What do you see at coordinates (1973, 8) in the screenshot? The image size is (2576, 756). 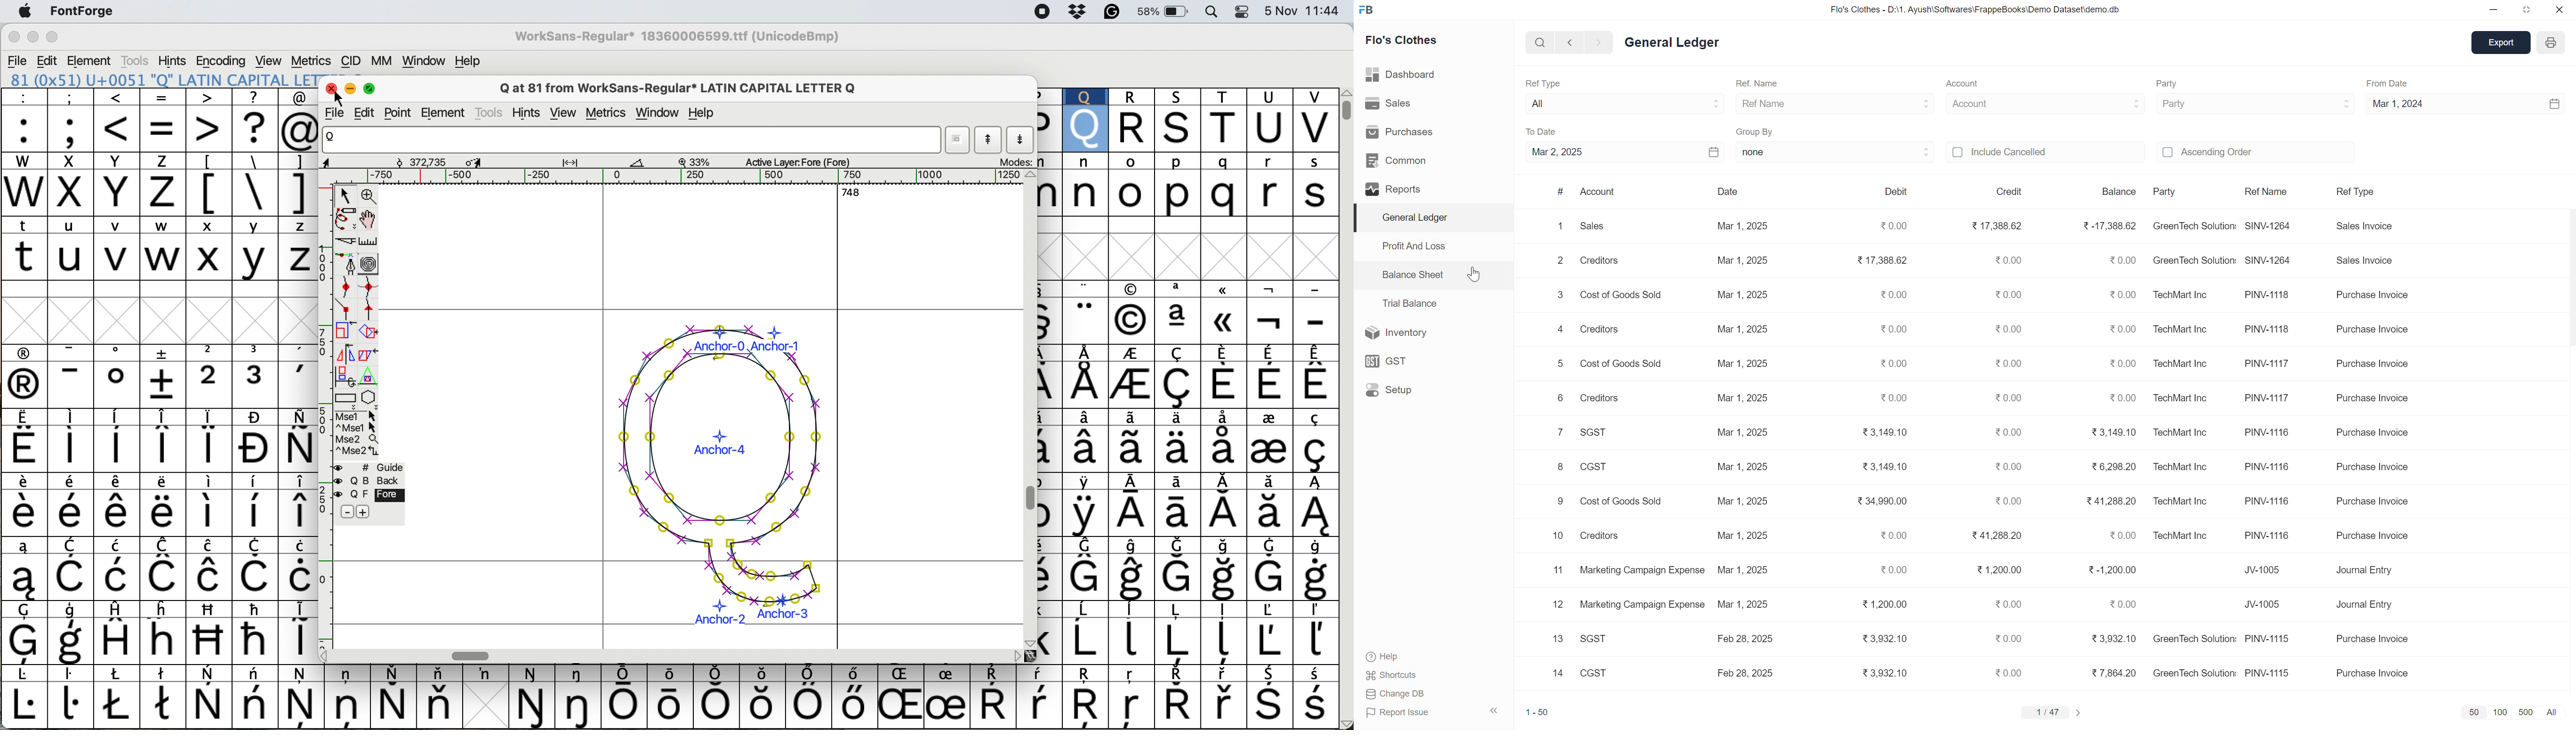 I see `Flo's Clothes - D:\1. Ayush\Softwares\FrappeBooks\Demo Dataset\demo.db` at bounding box center [1973, 8].